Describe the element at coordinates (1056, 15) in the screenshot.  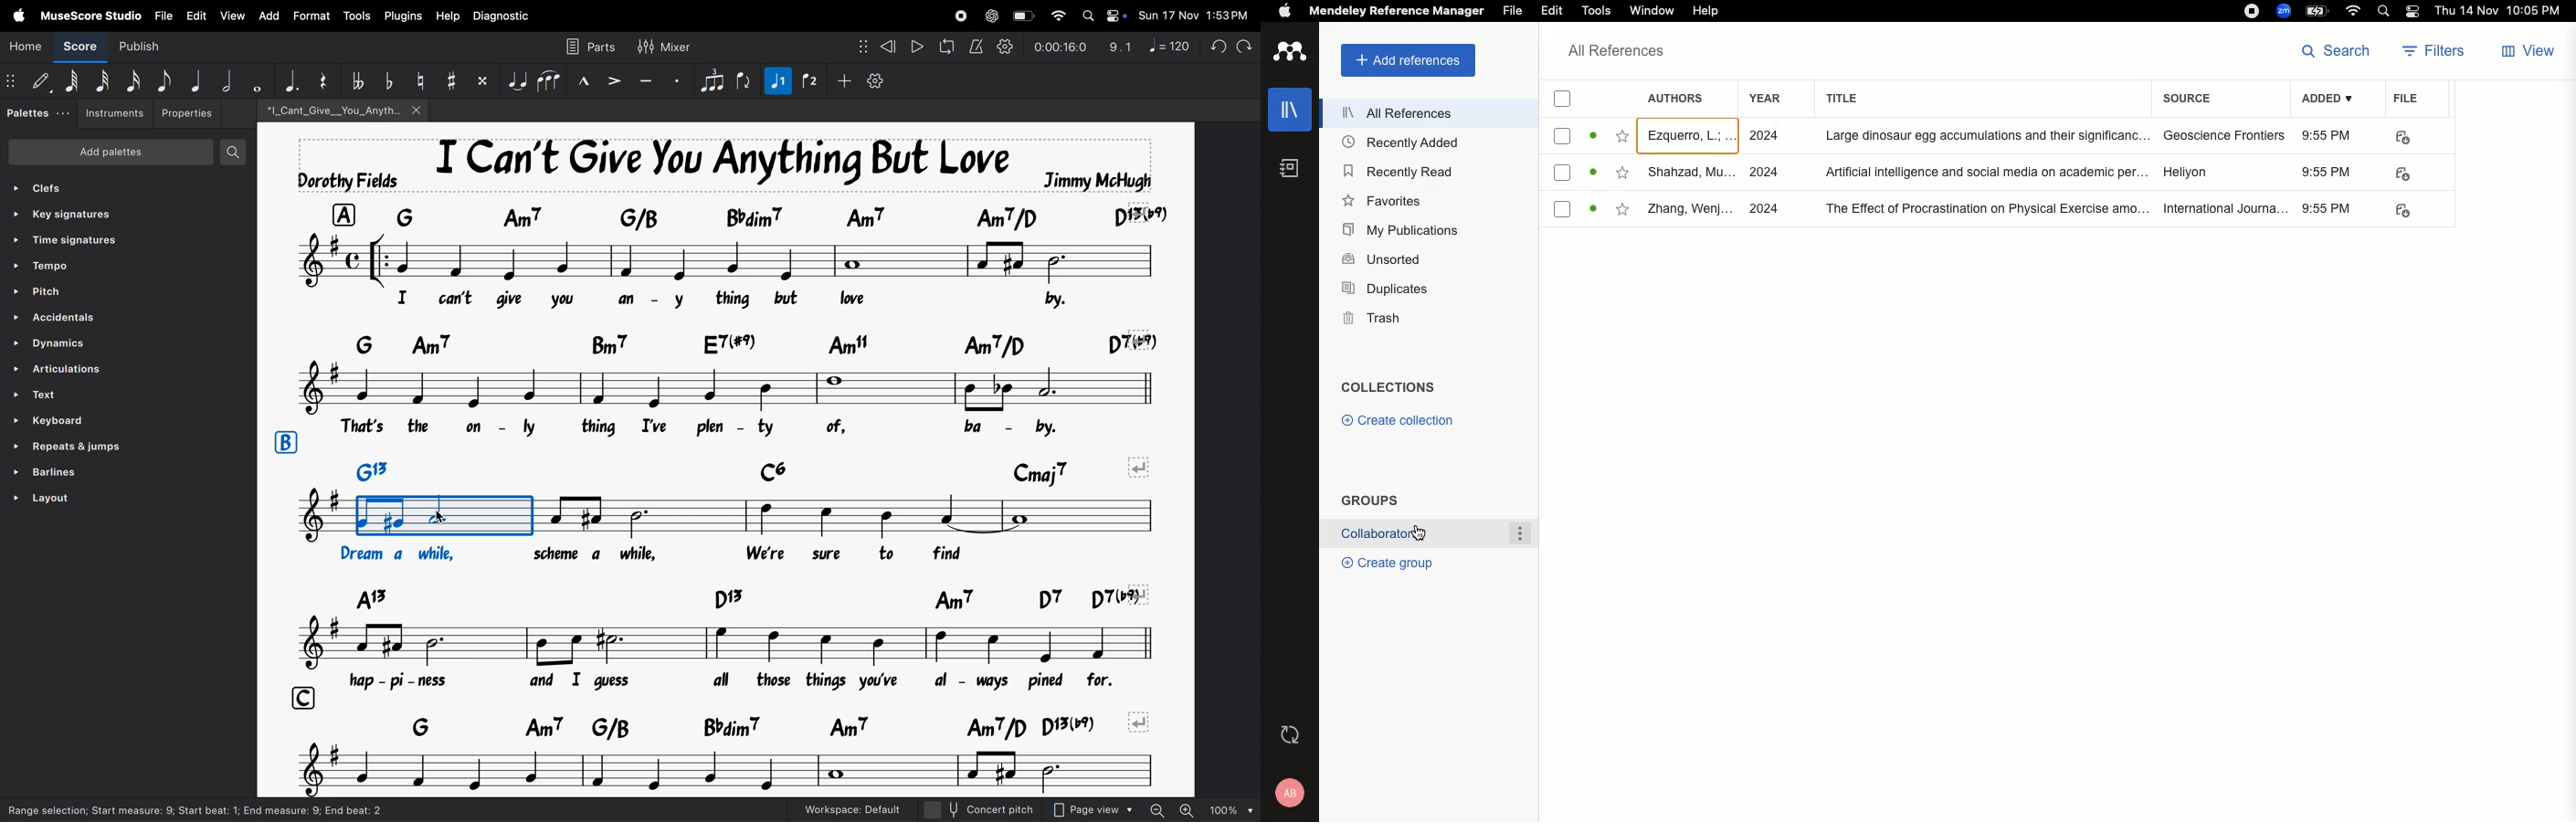
I see `wifi` at that location.